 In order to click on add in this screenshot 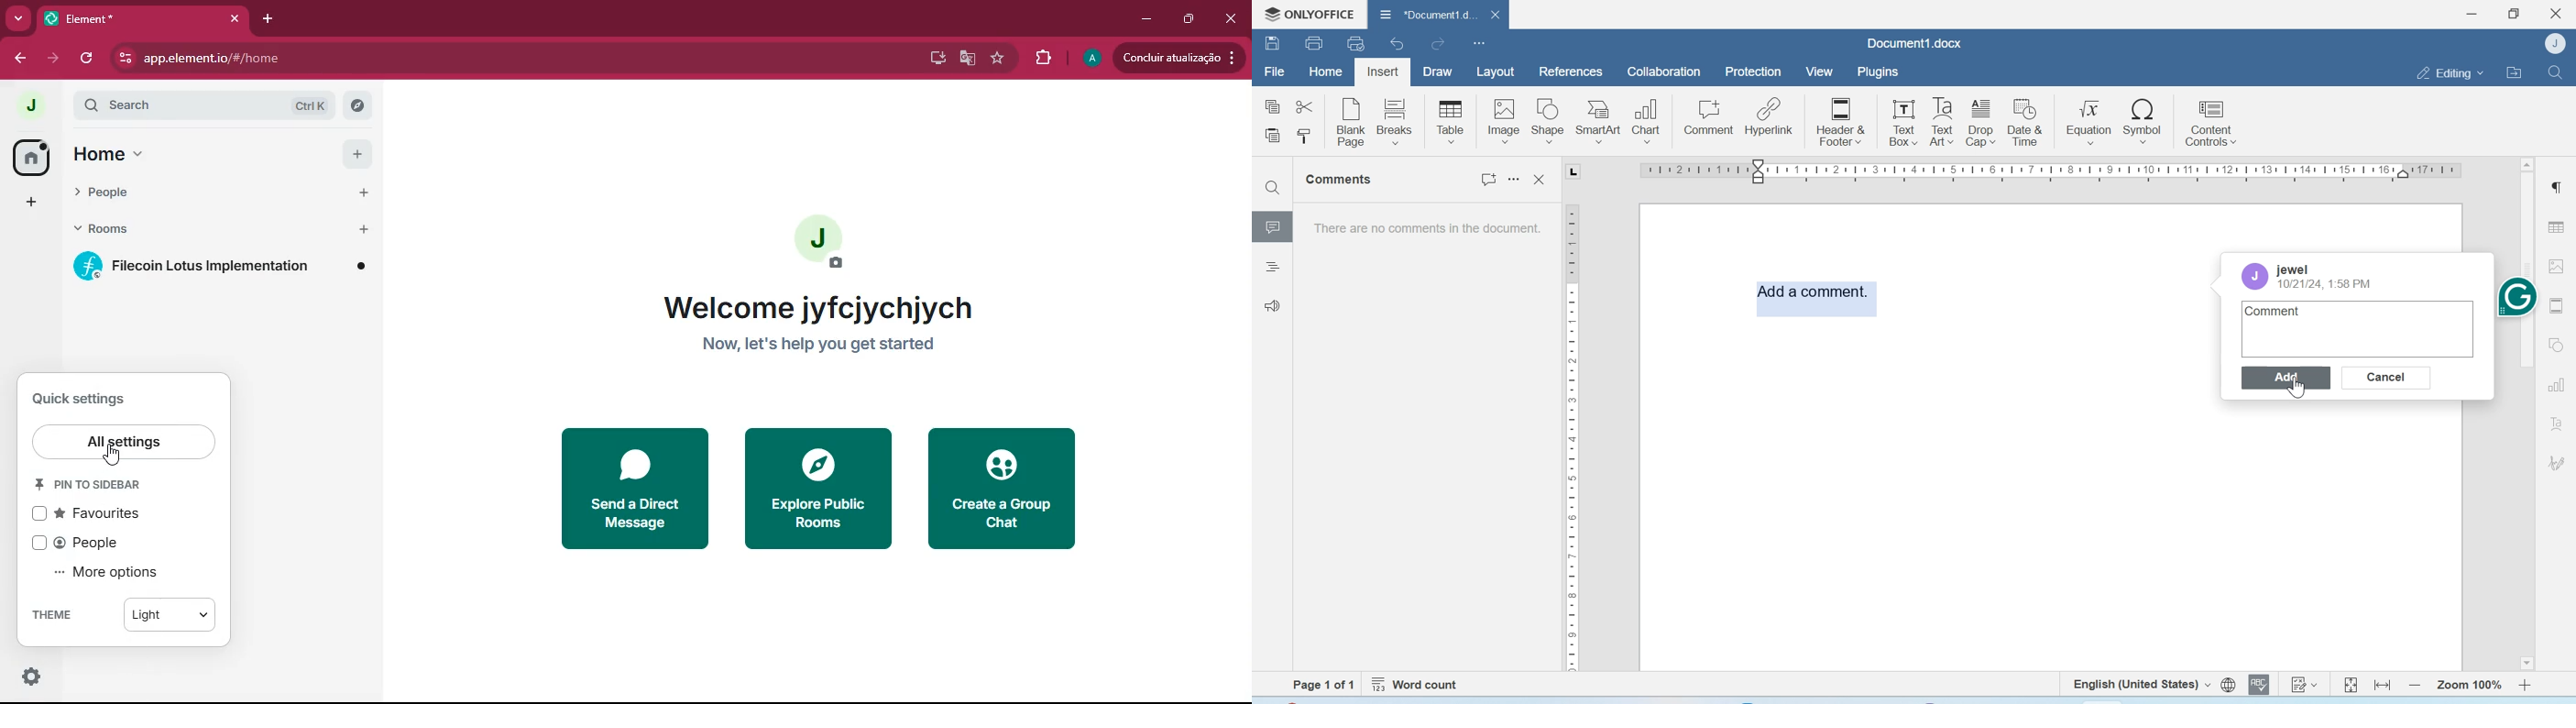, I will do `click(360, 156)`.